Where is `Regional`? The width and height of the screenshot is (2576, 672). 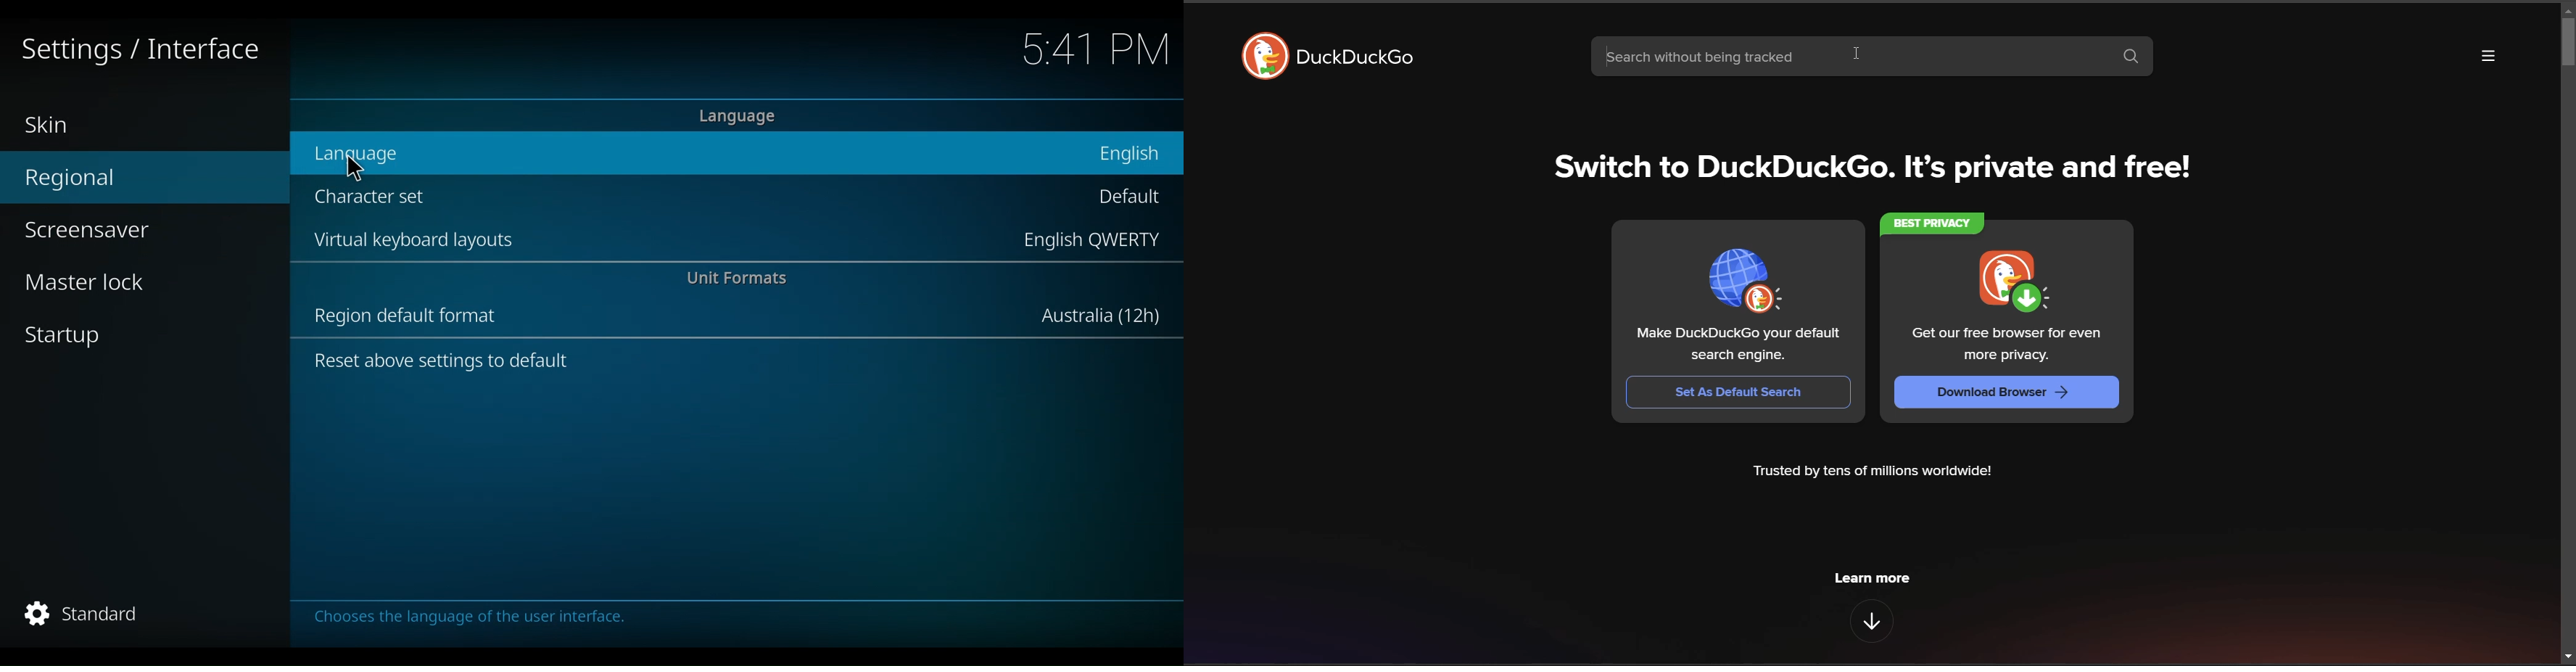 Regional is located at coordinates (90, 181).